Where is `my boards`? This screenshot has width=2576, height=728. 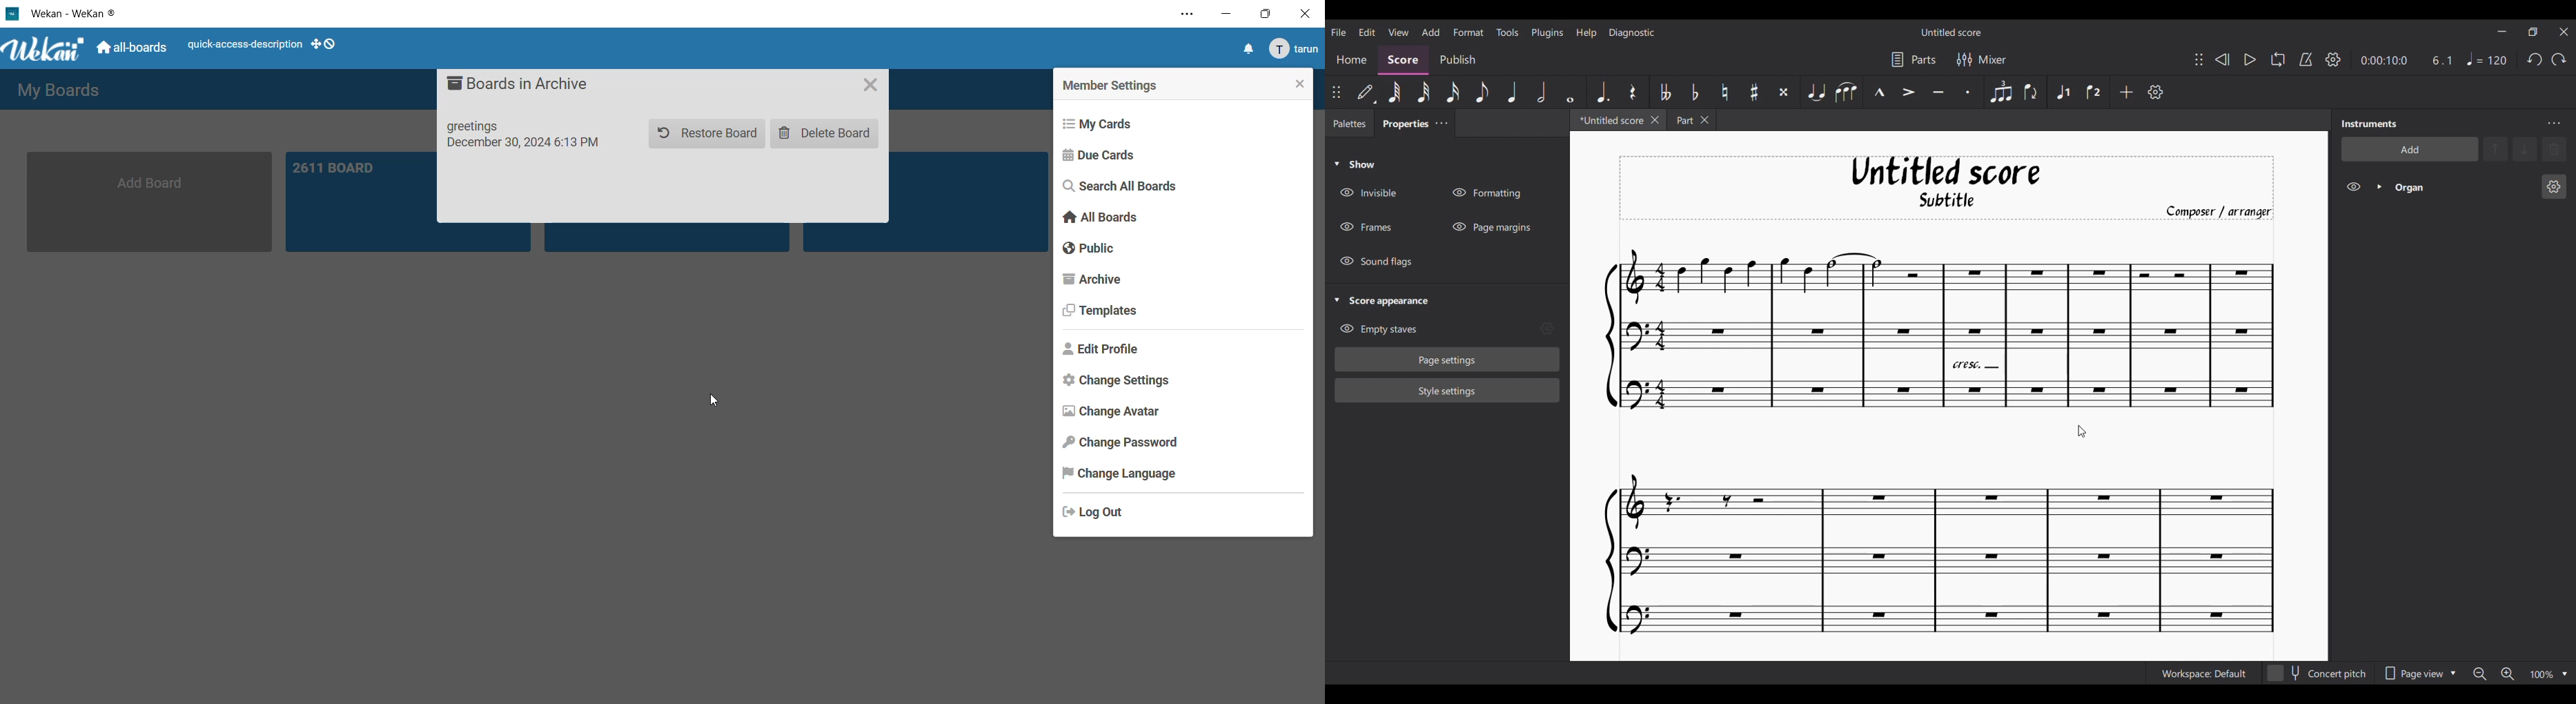
my boards is located at coordinates (54, 90).